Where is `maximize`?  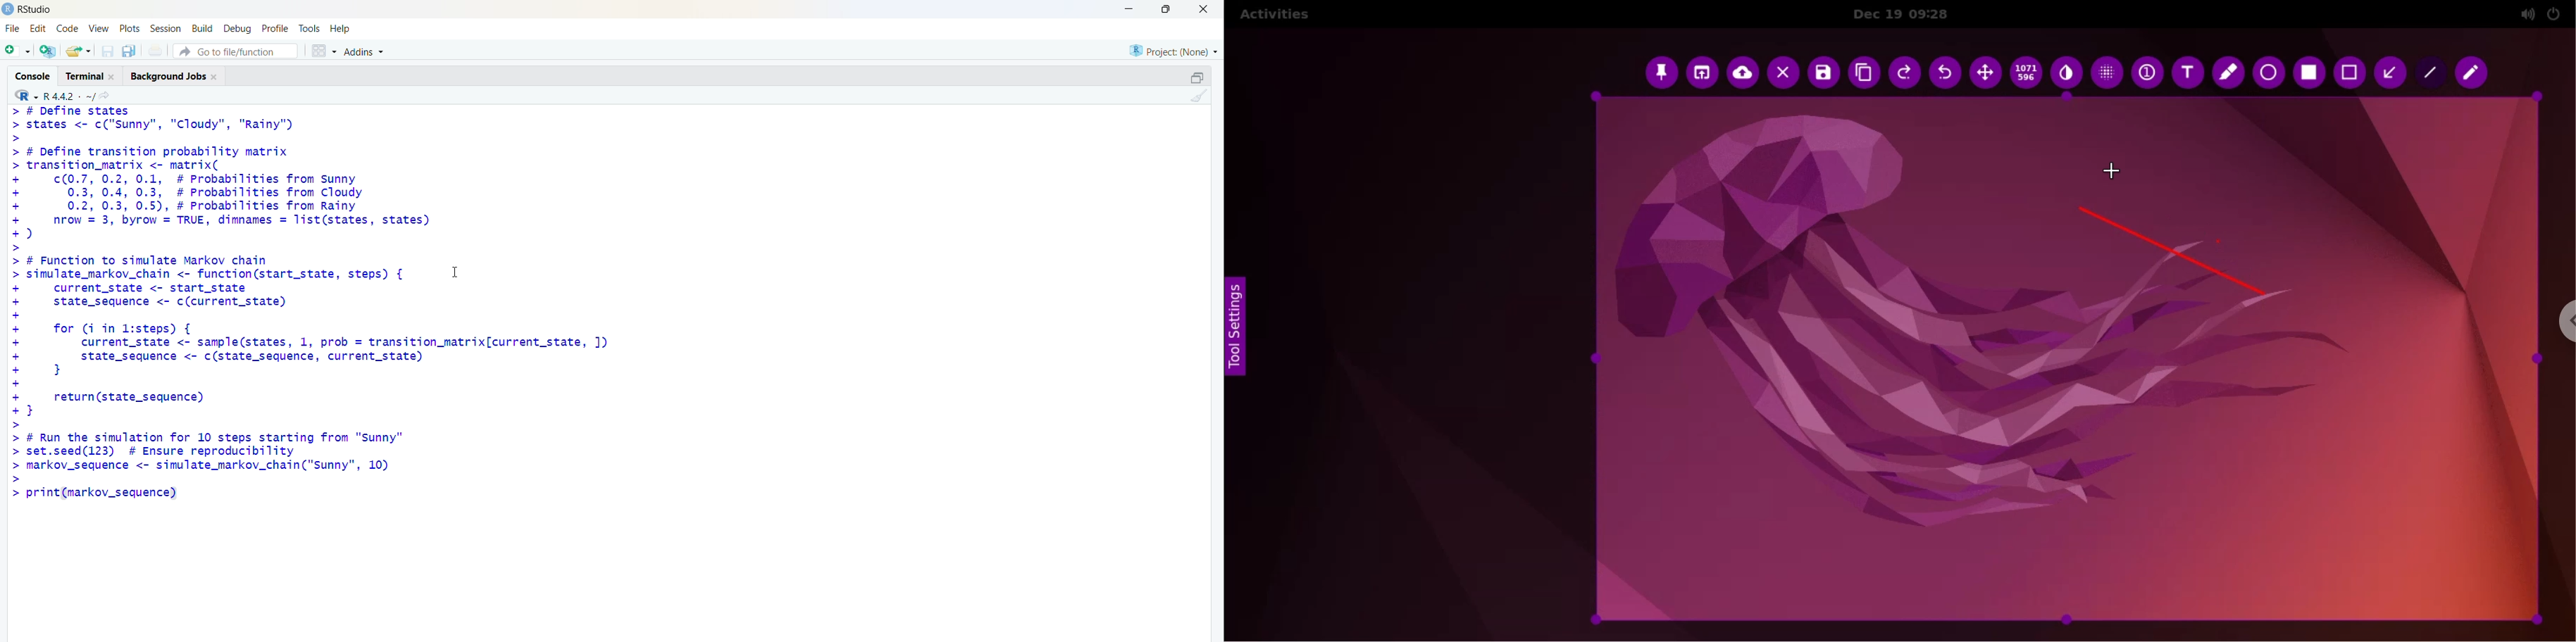
maximize is located at coordinates (1164, 9).